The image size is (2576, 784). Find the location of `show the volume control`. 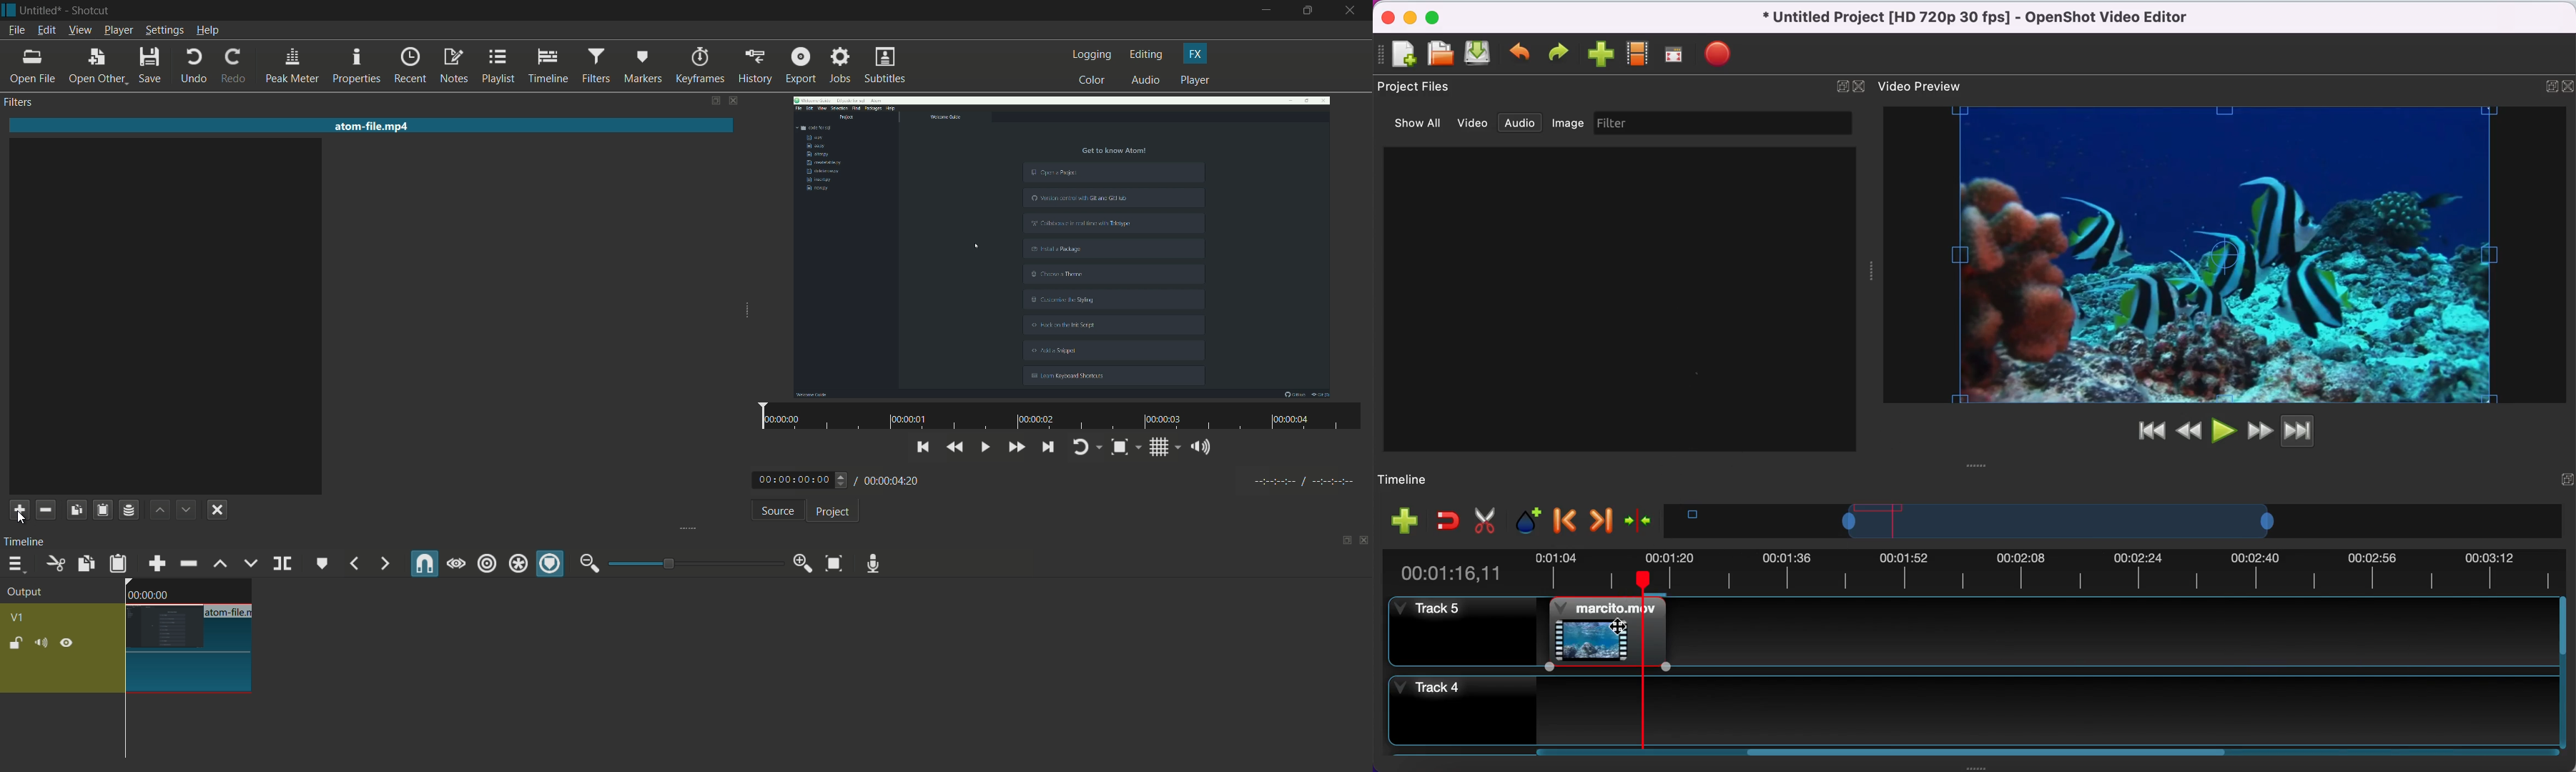

show the volume control is located at coordinates (1205, 448).